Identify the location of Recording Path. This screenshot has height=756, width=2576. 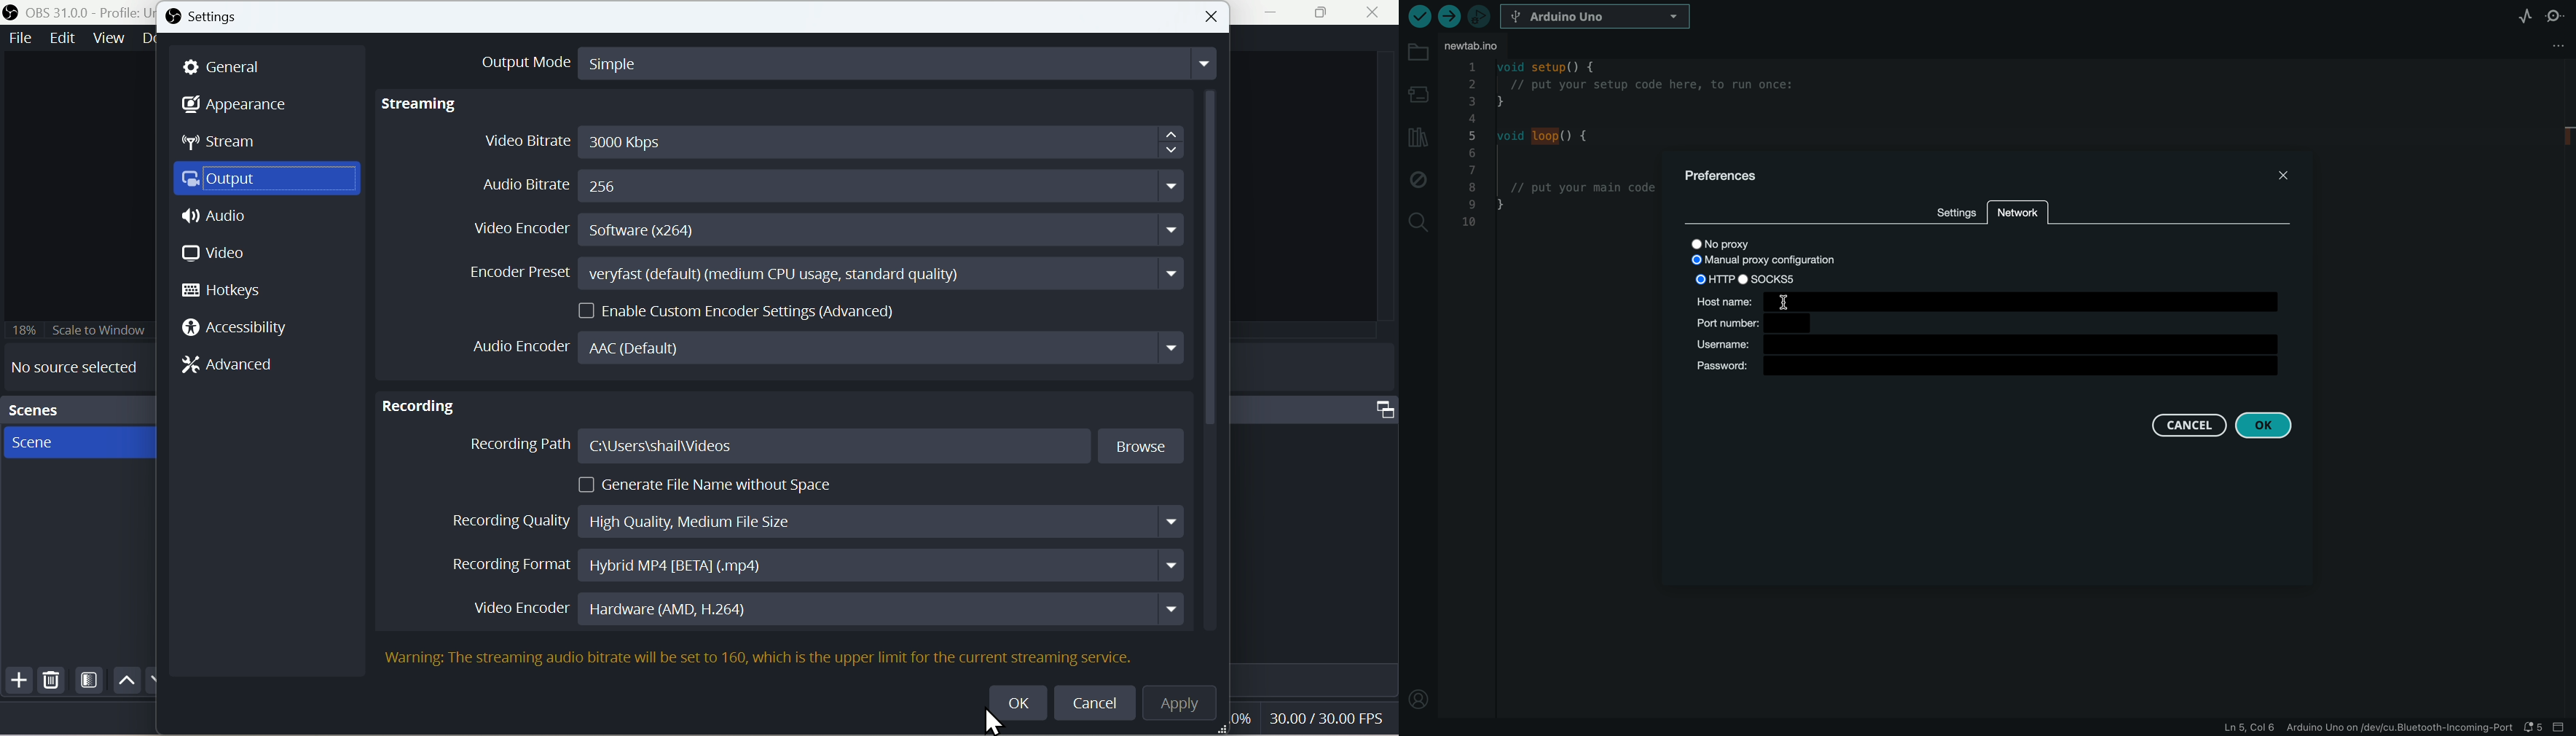
(827, 447).